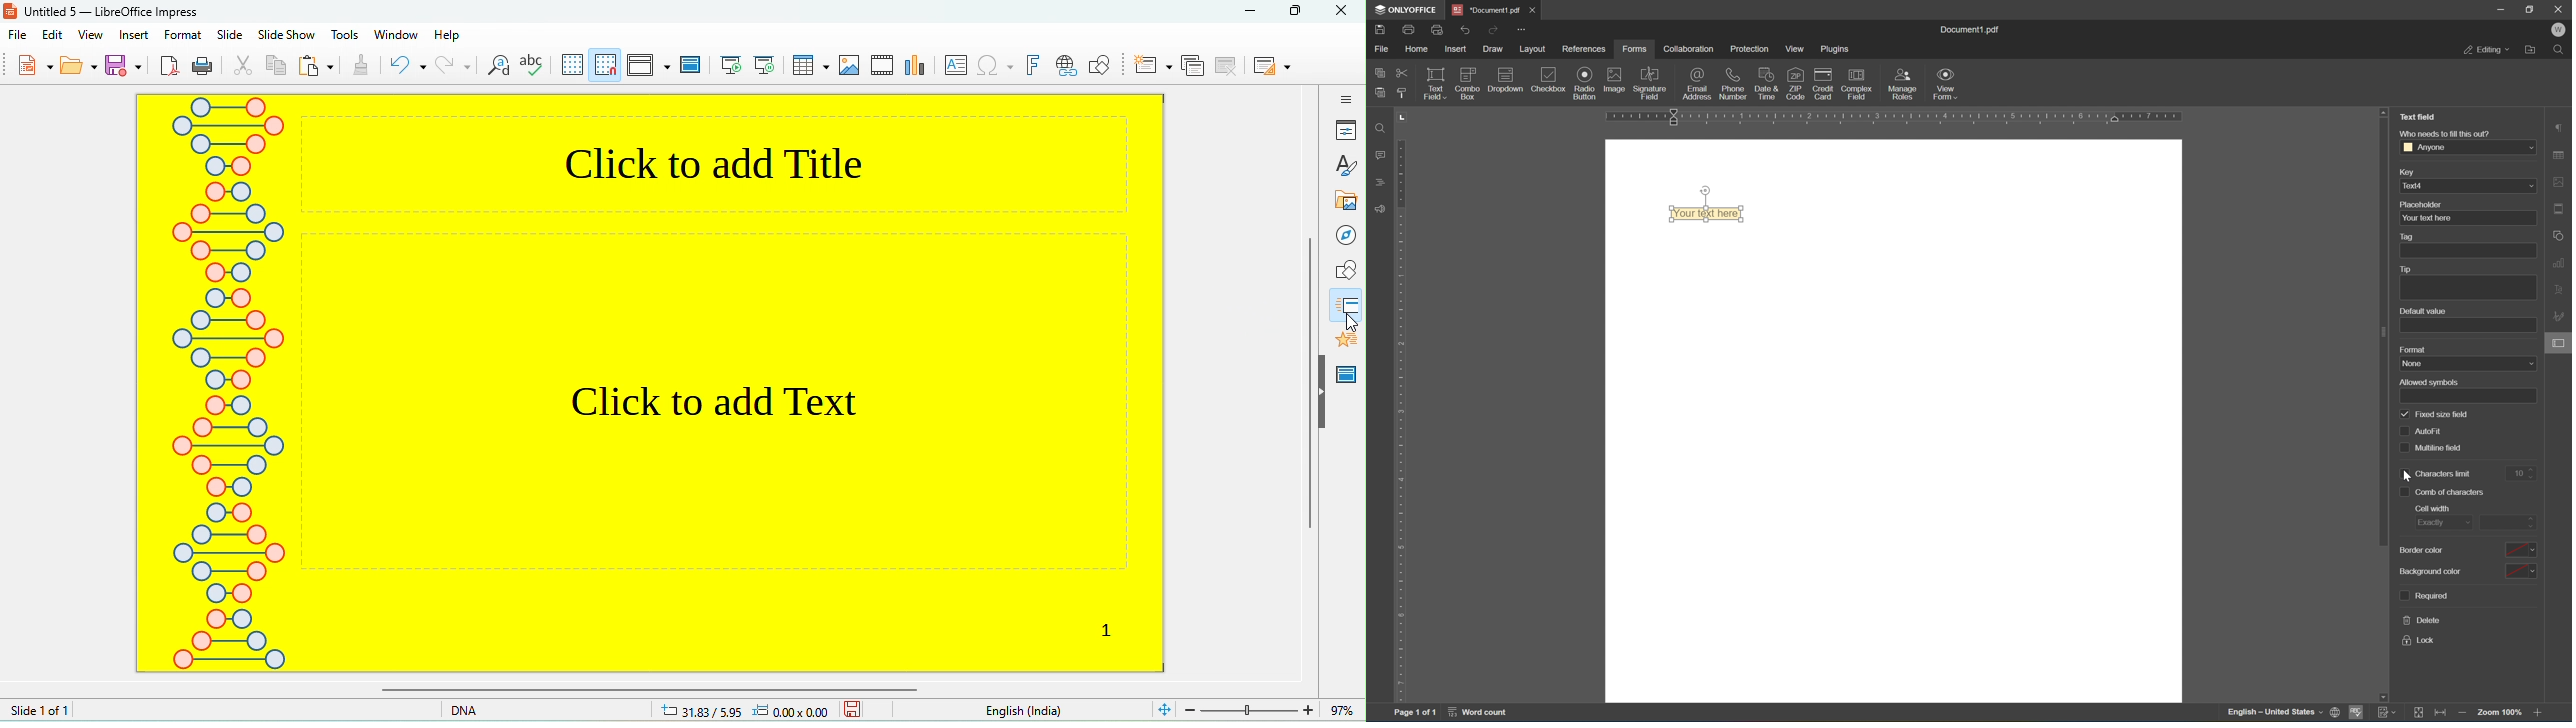  I want to click on view, so click(1793, 47).